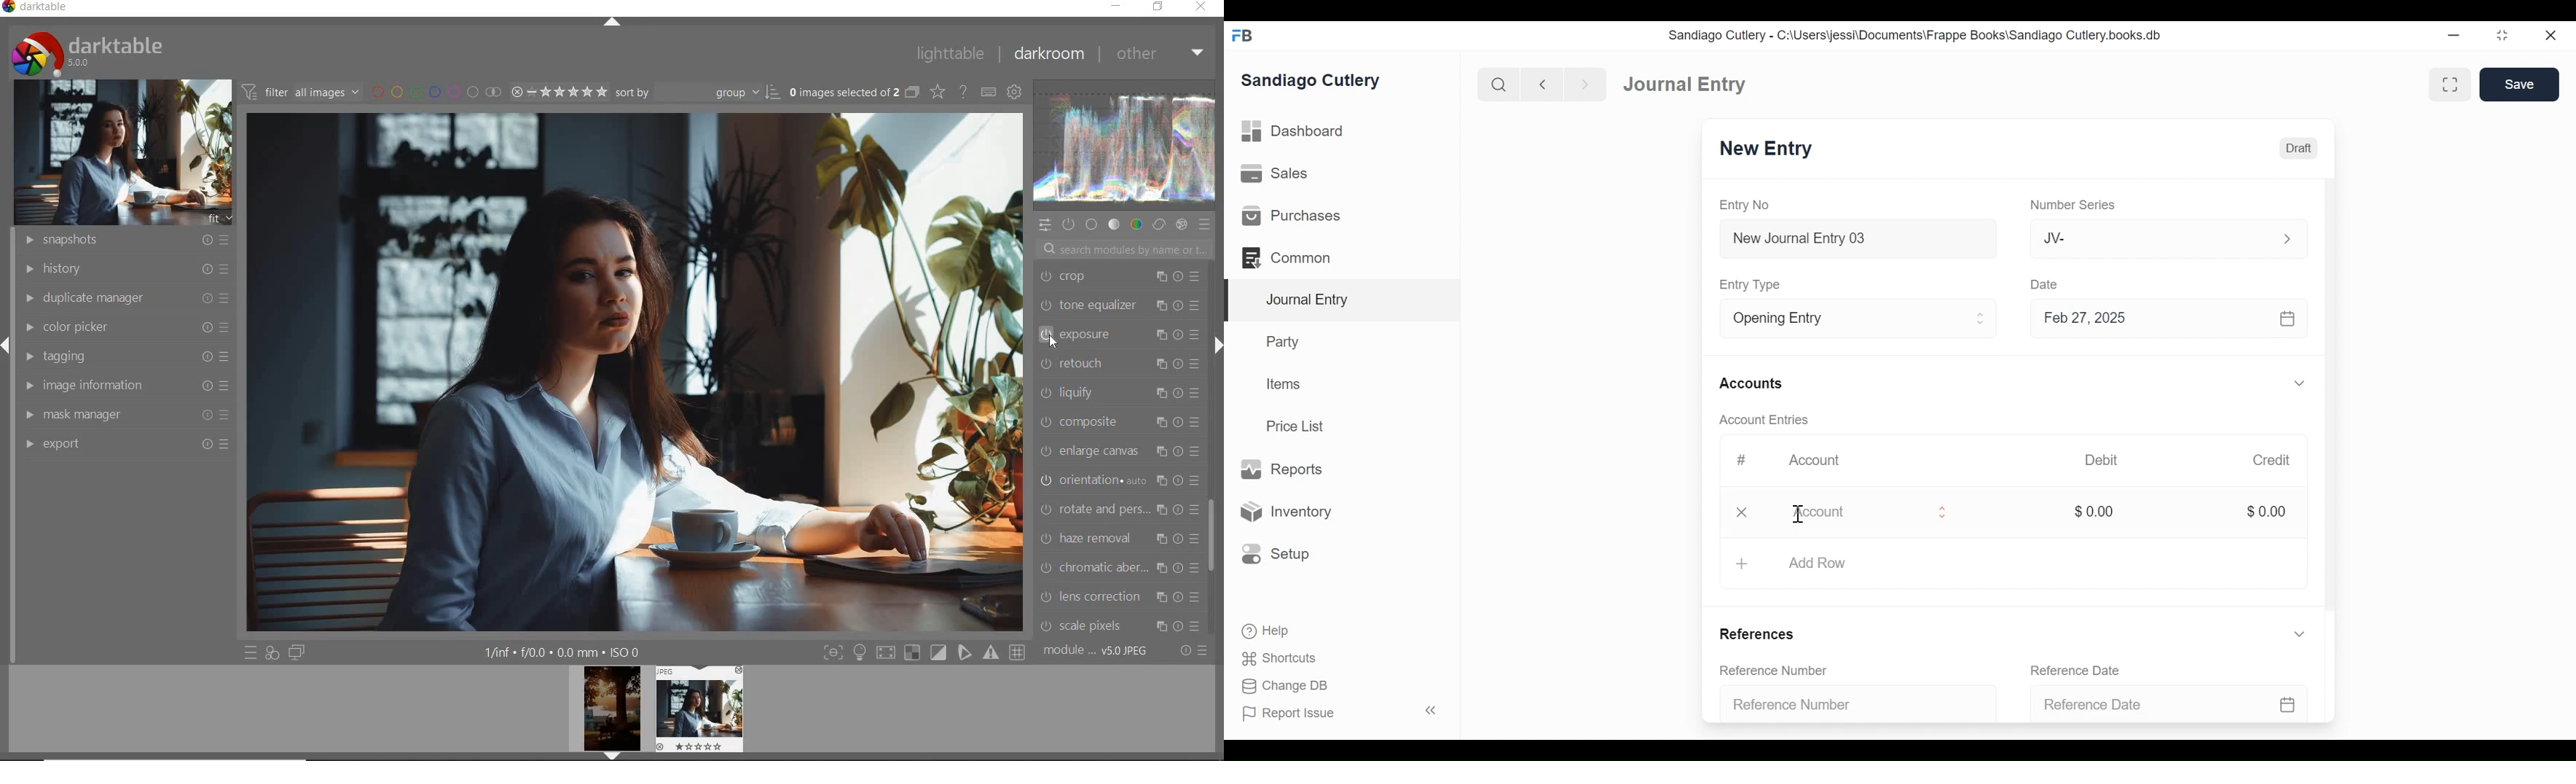 The width and height of the screenshot is (2576, 784). Describe the element at coordinates (1753, 285) in the screenshot. I see `Entry Type` at that location.